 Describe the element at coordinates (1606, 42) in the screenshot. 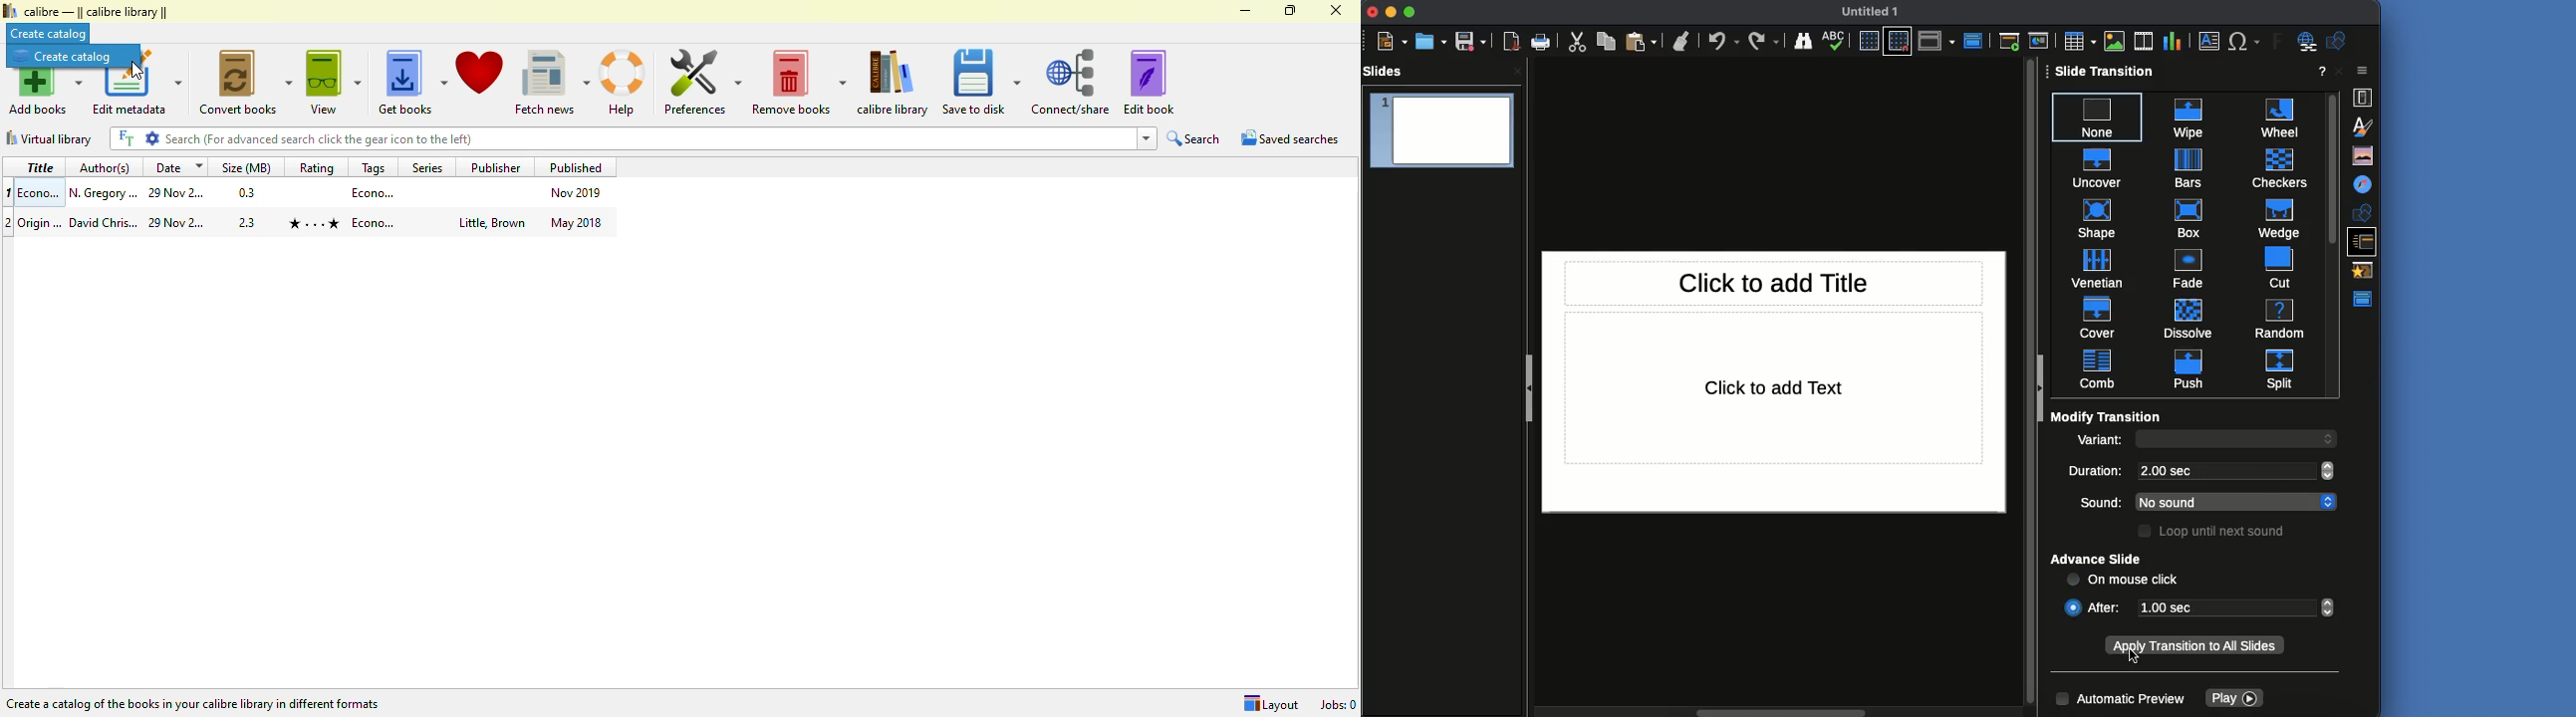

I see `Copy` at that location.